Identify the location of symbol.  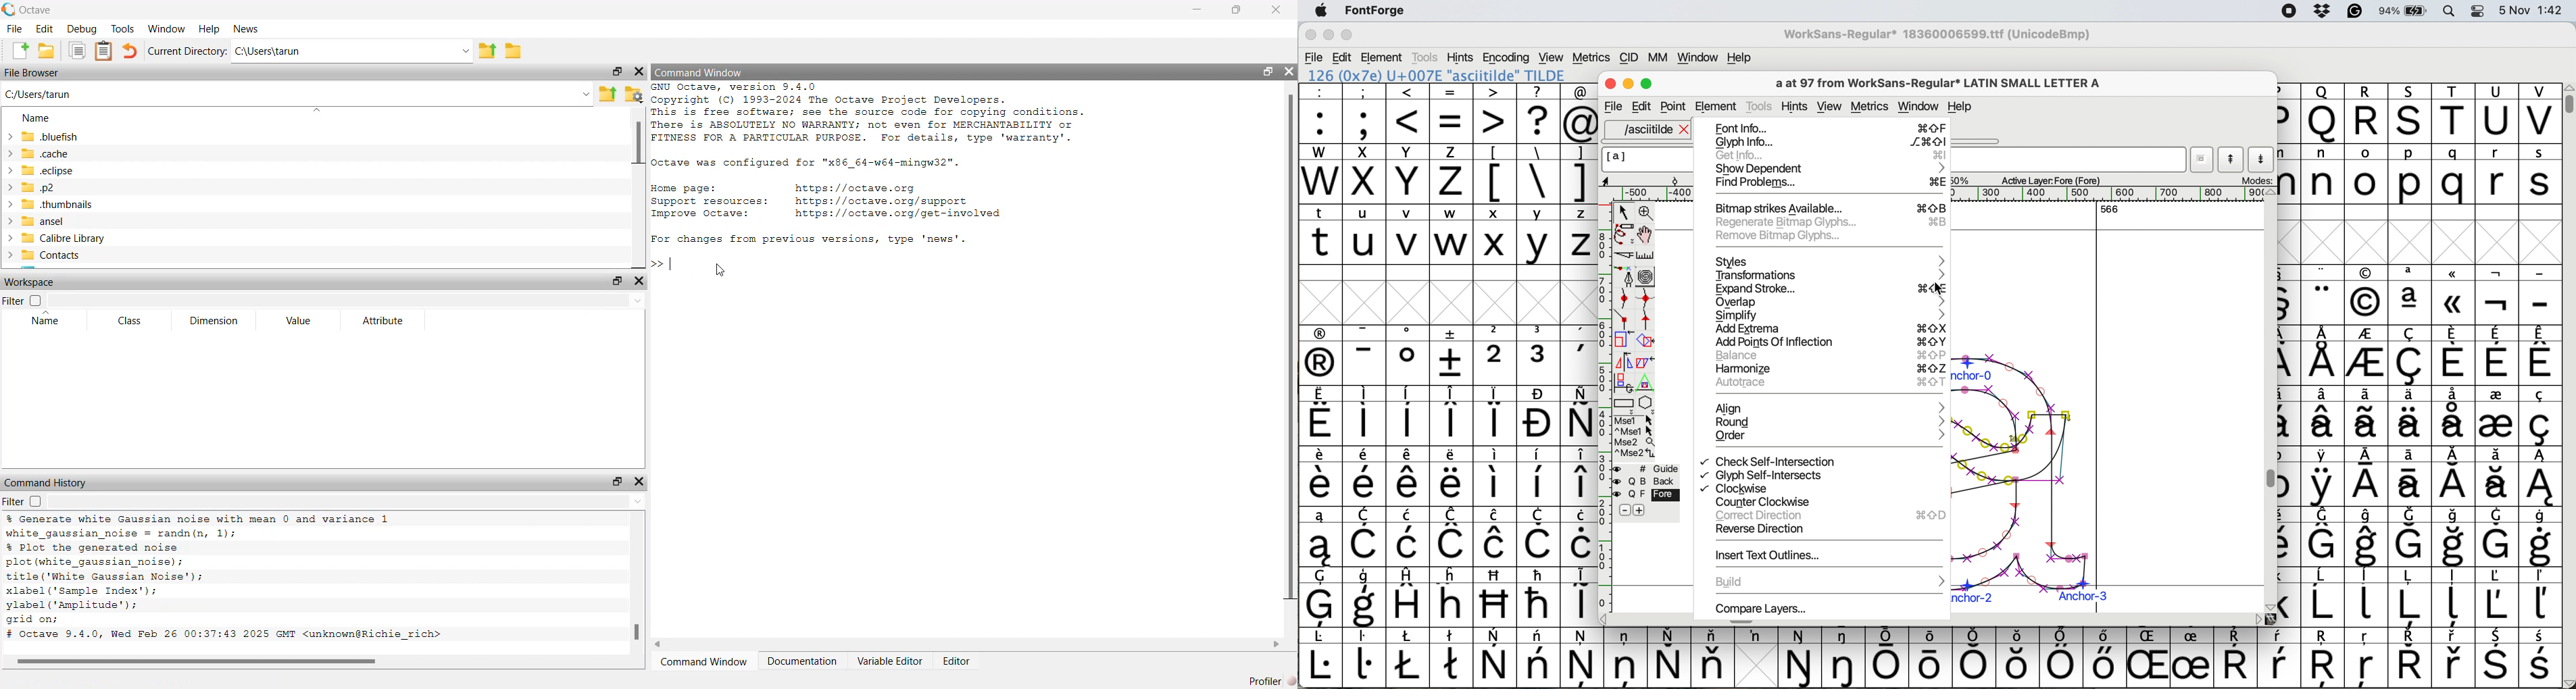
(2411, 295).